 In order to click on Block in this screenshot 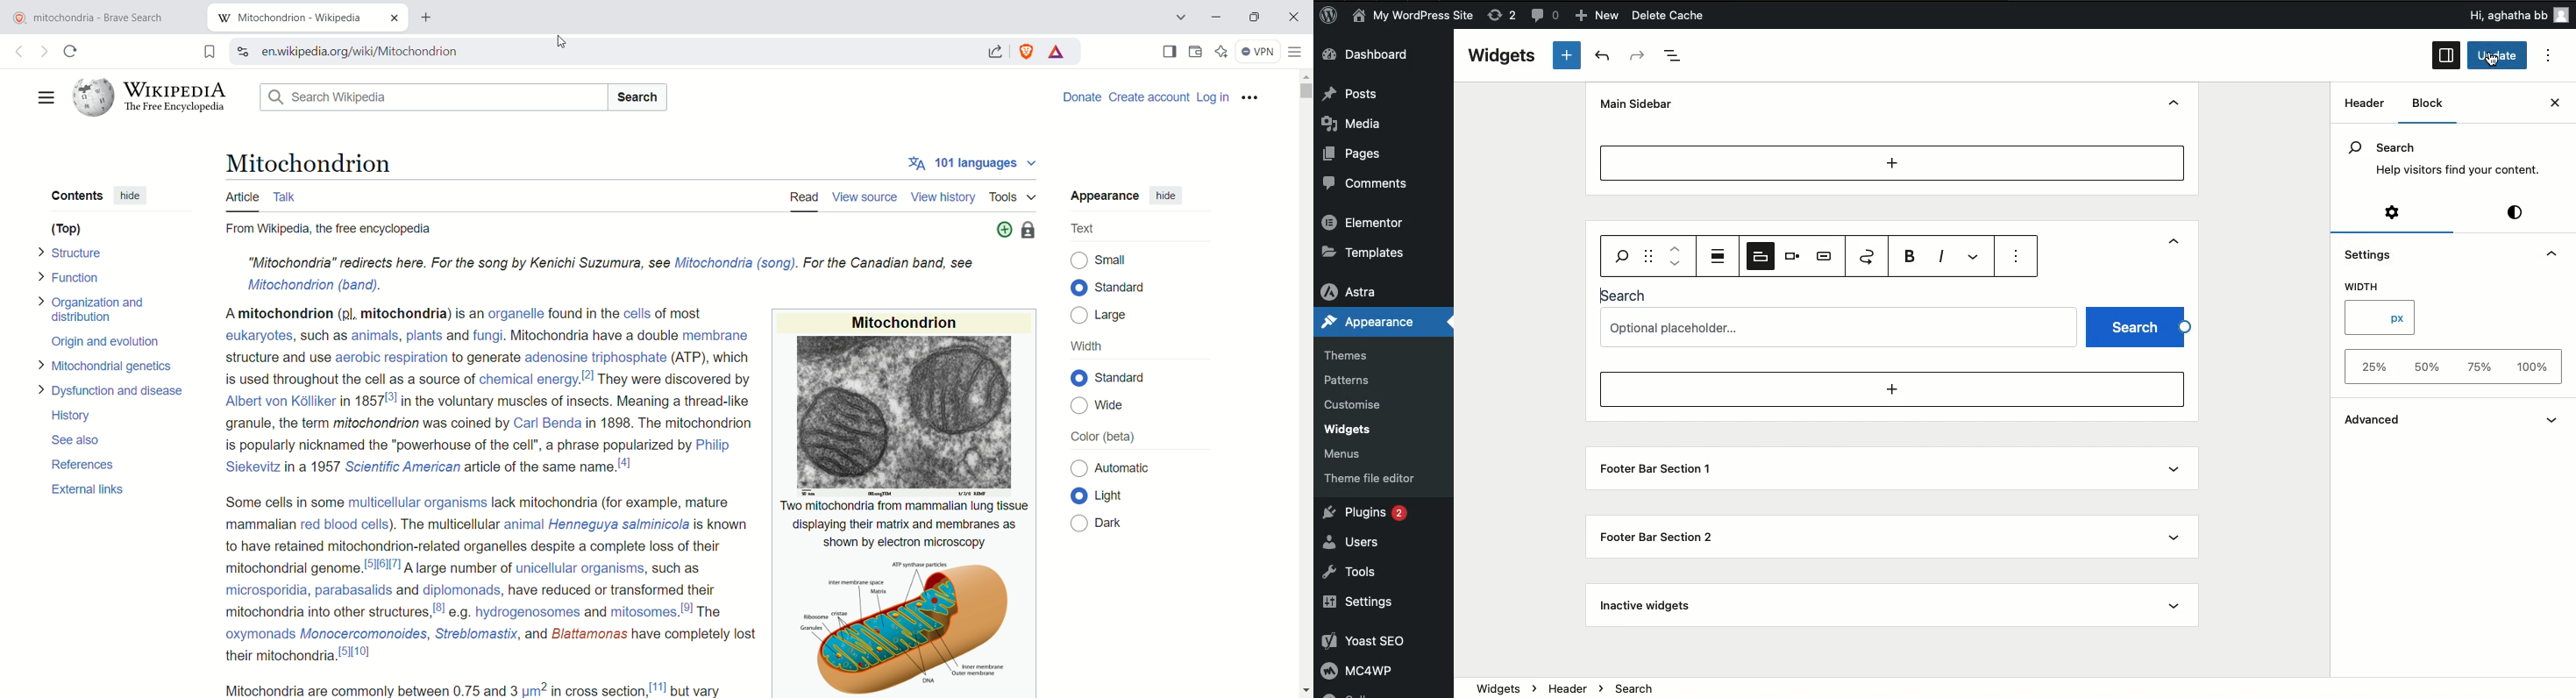, I will do `click(2431, 103)`.